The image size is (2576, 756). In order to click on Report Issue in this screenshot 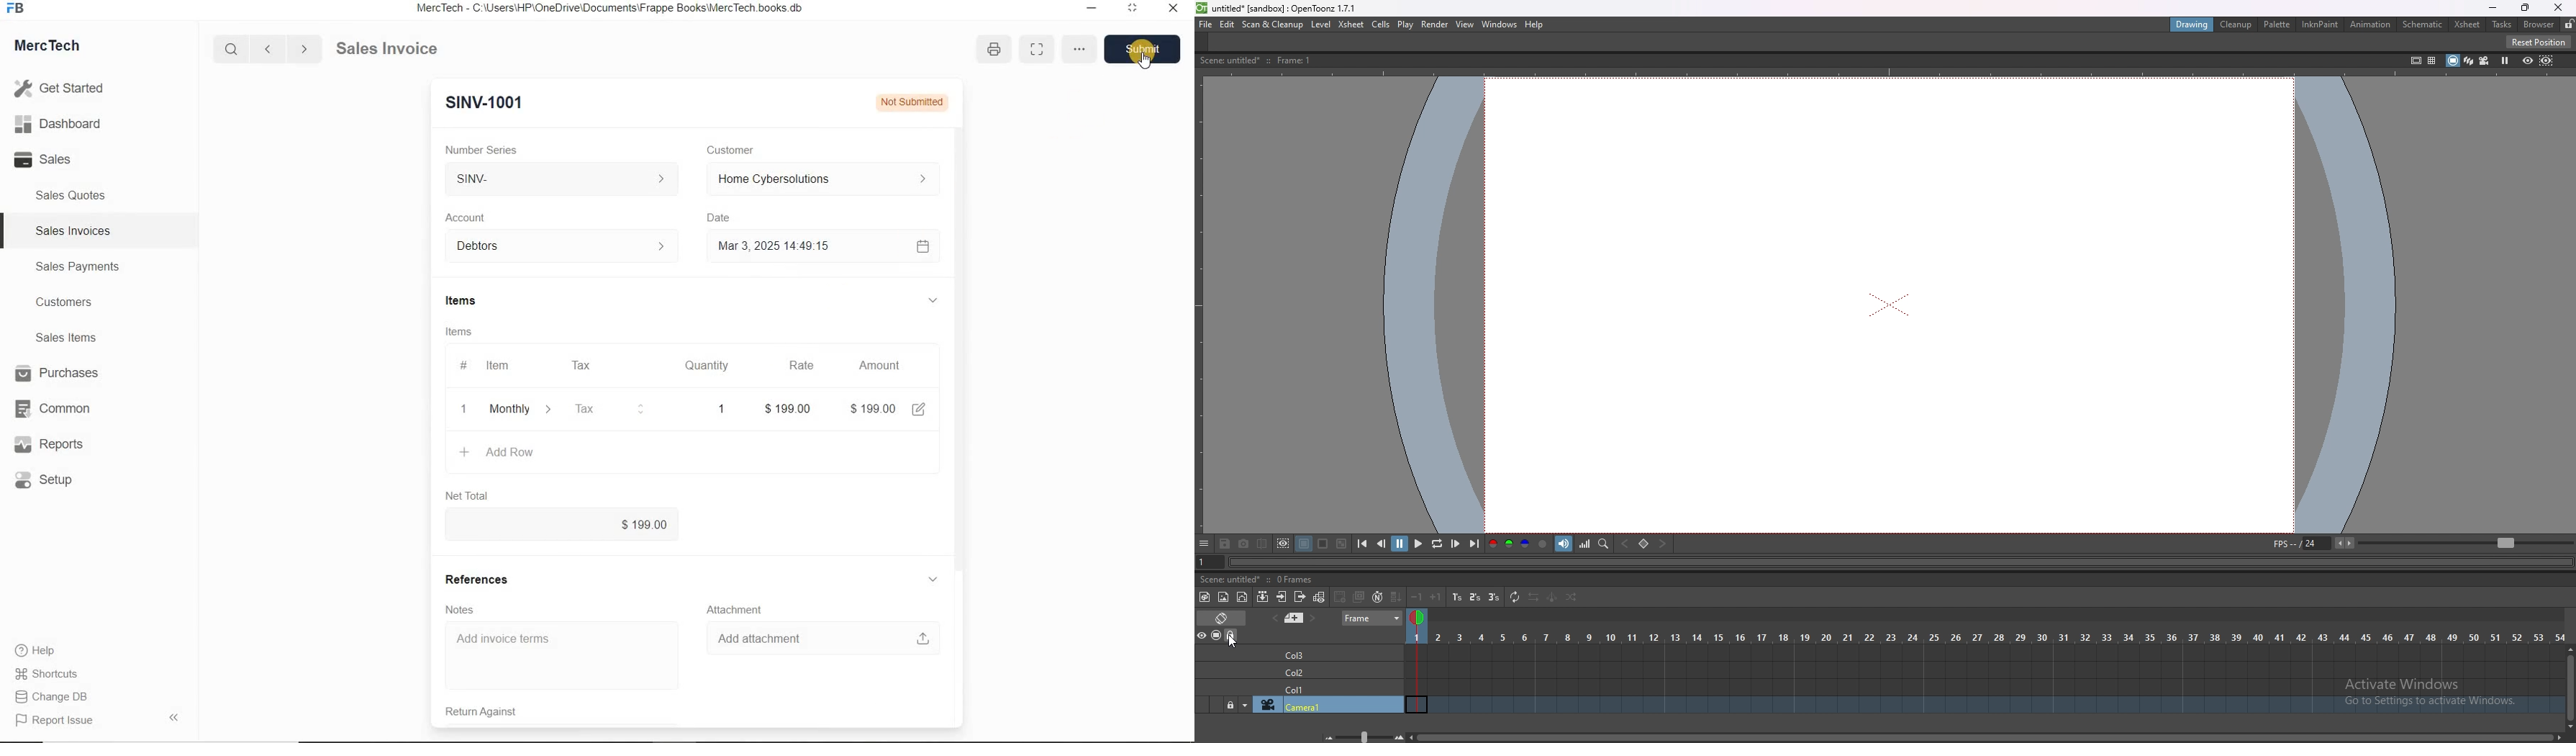, I will do `click(58, 721)`.